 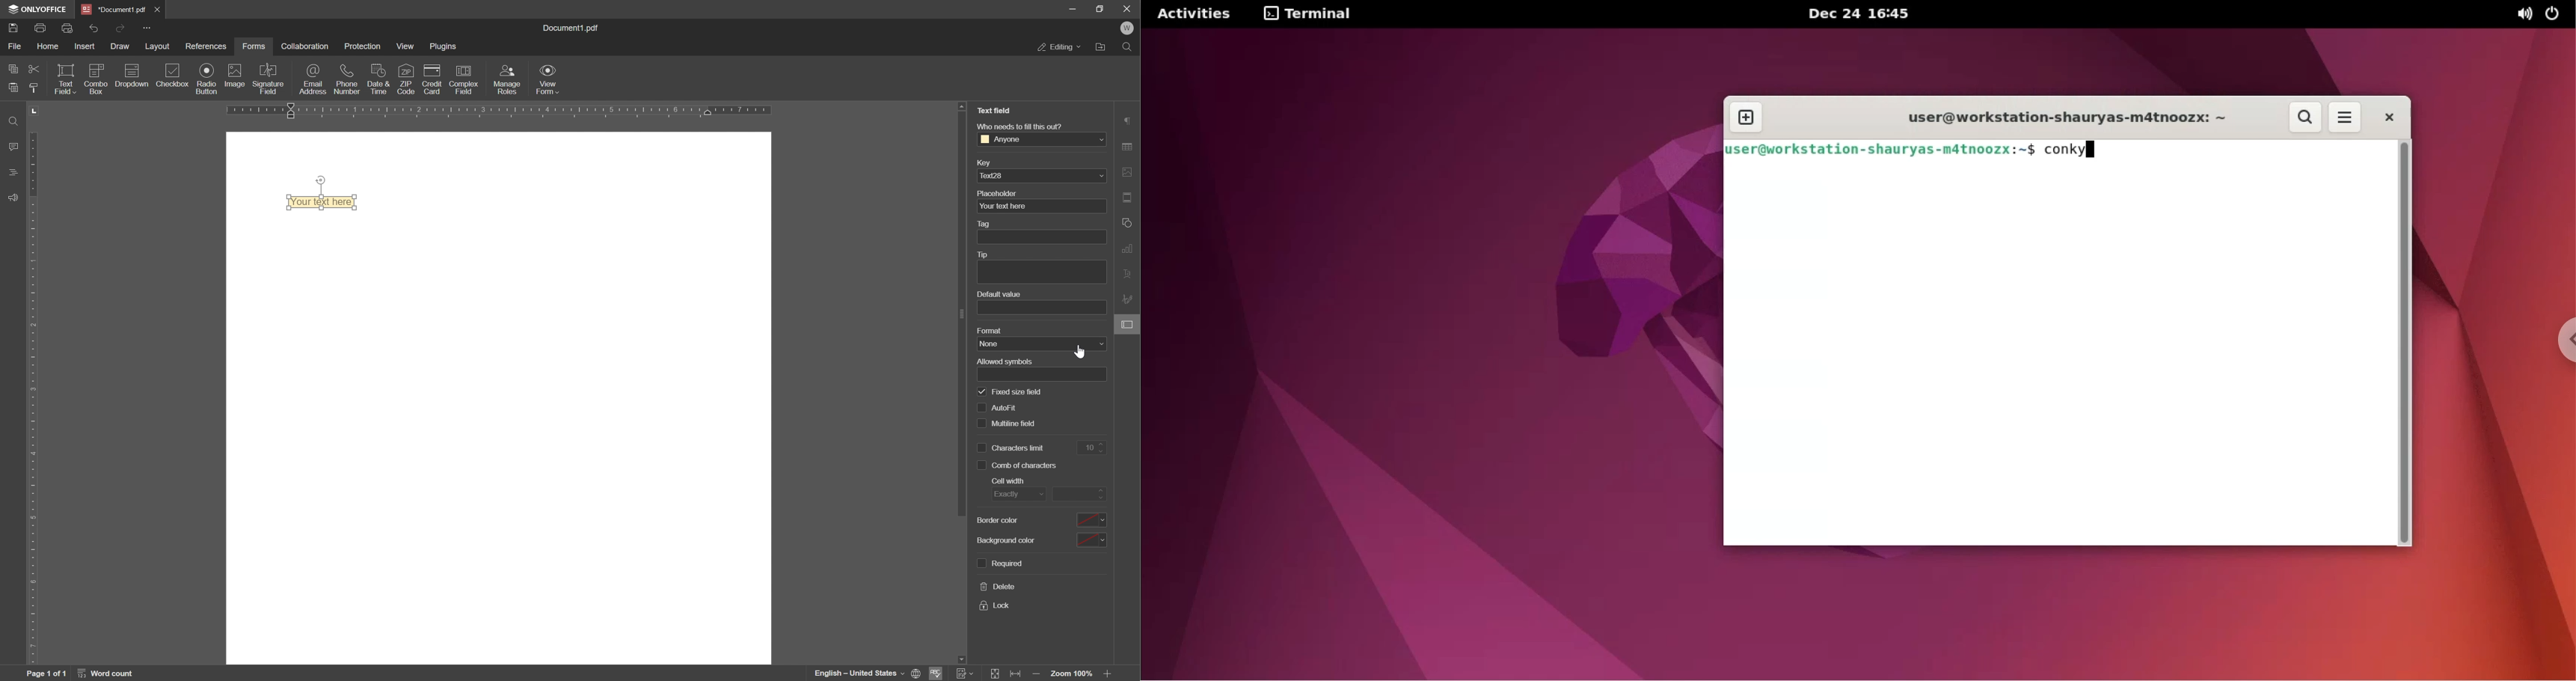 I want to click on multiline field, so click(x=1009, y=423).